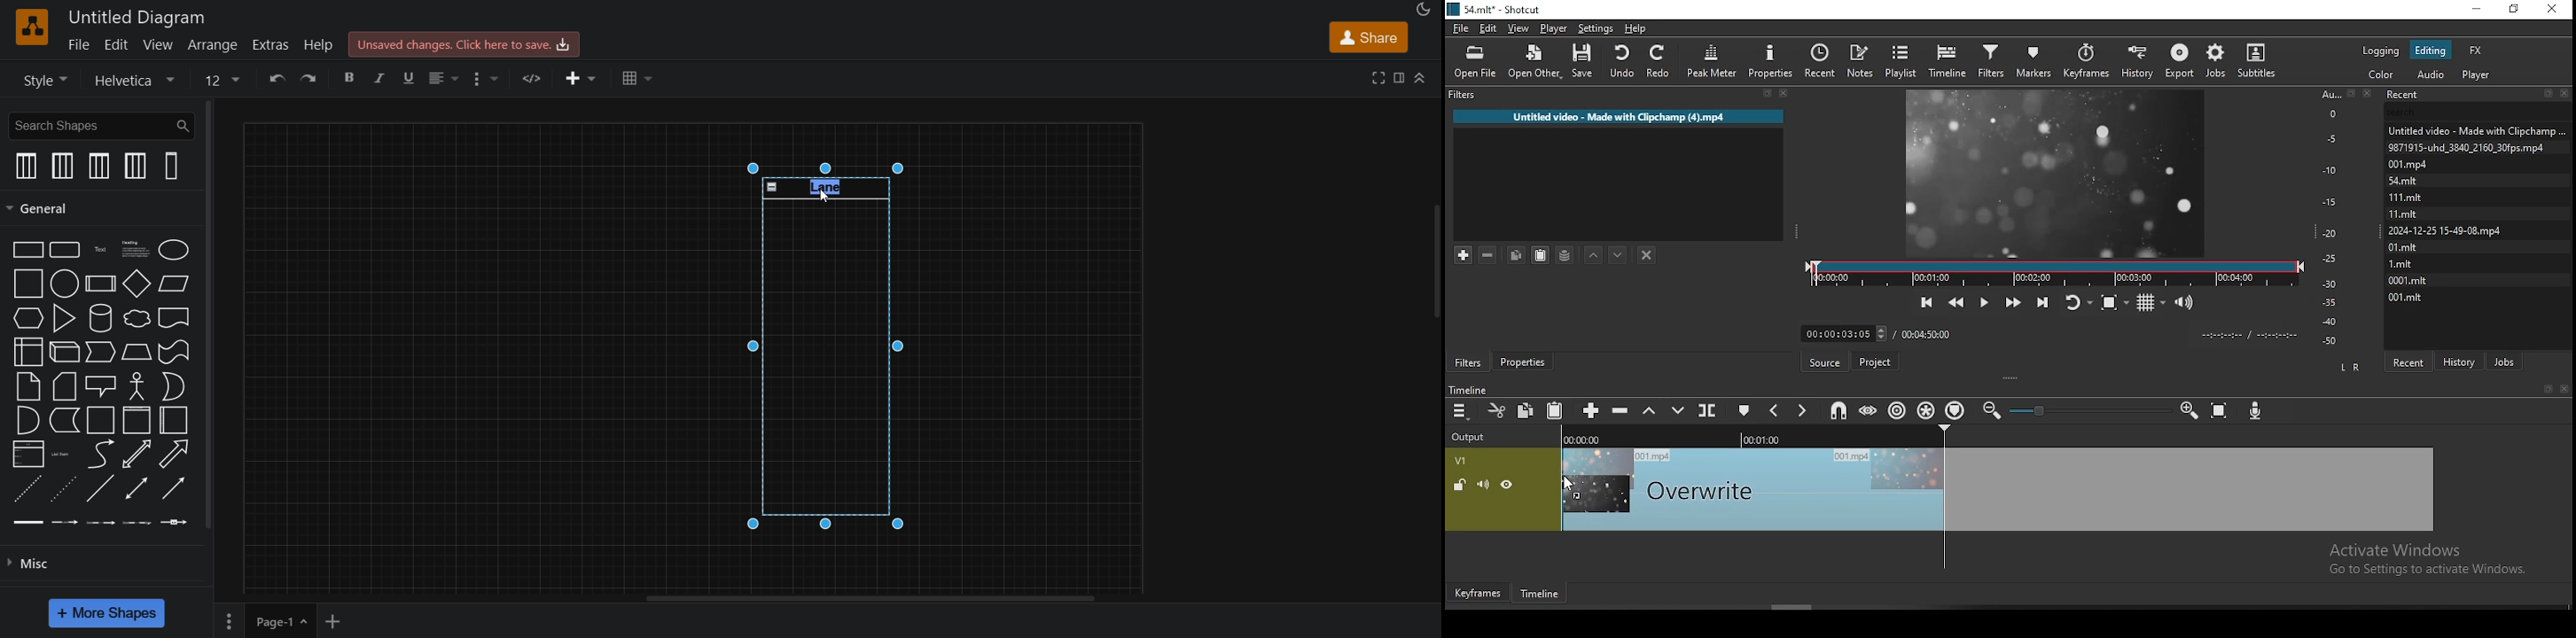  Describe the element at coordinates (134, 420) in the screenshot. I see `horizontal container` at that location.